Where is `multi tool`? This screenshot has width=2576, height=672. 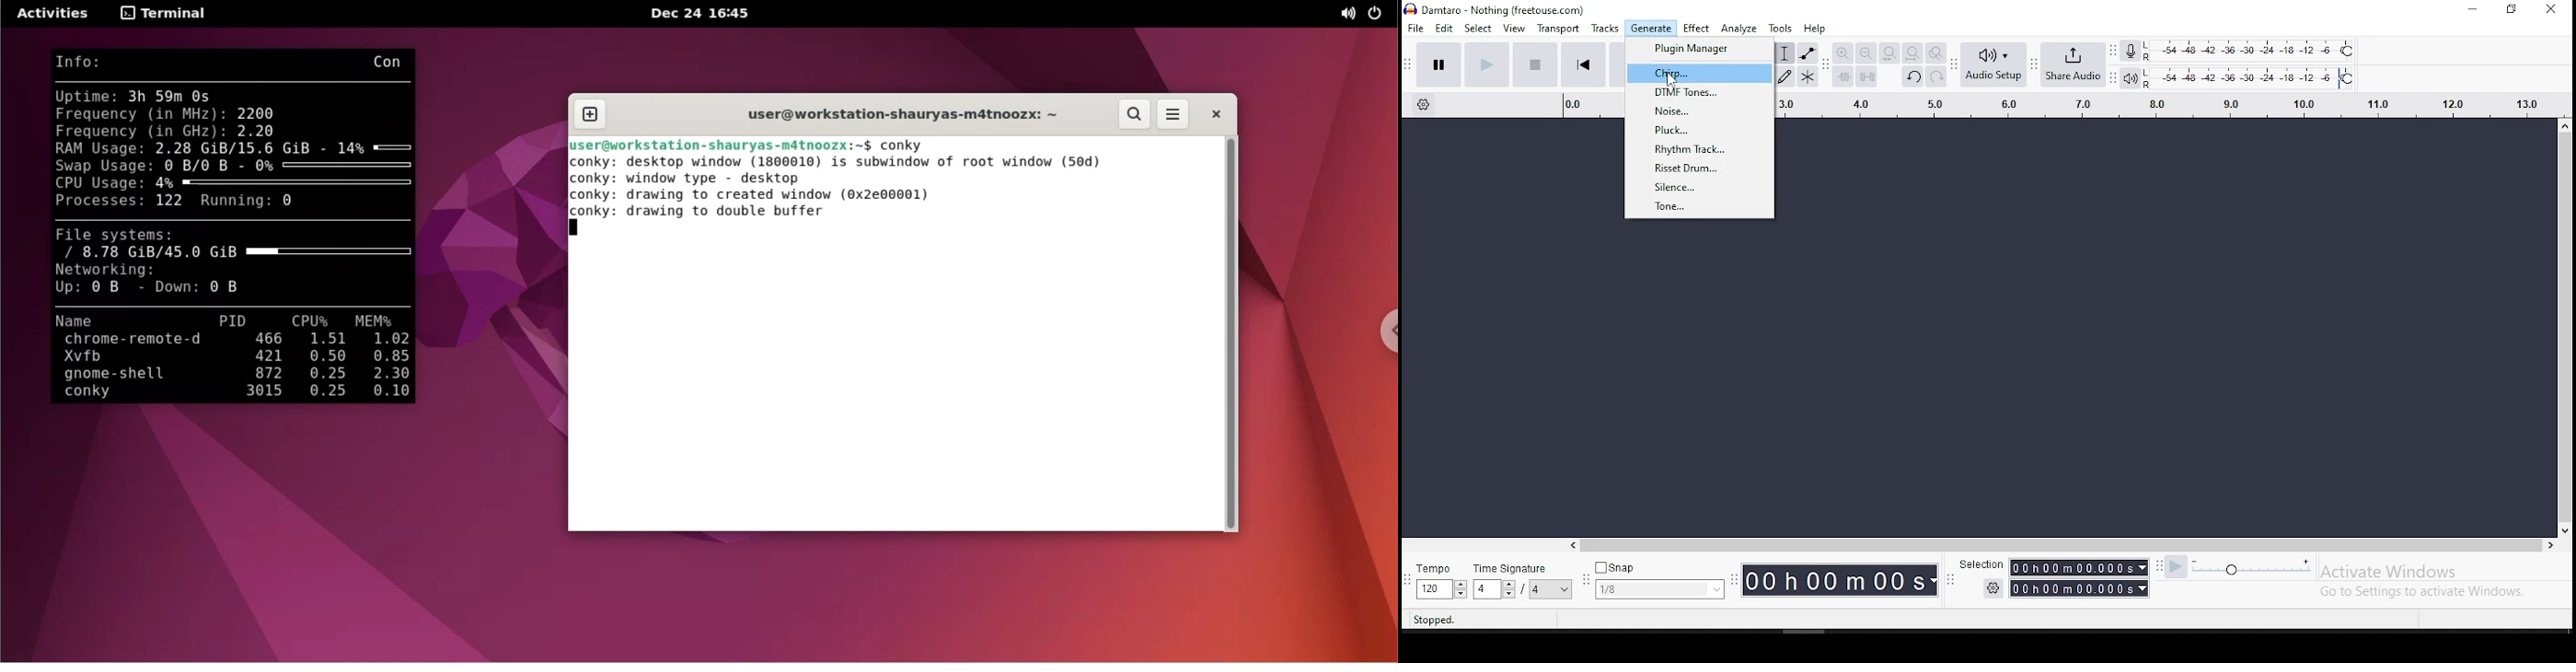
multi tool is located at coordinates (1808, 76).